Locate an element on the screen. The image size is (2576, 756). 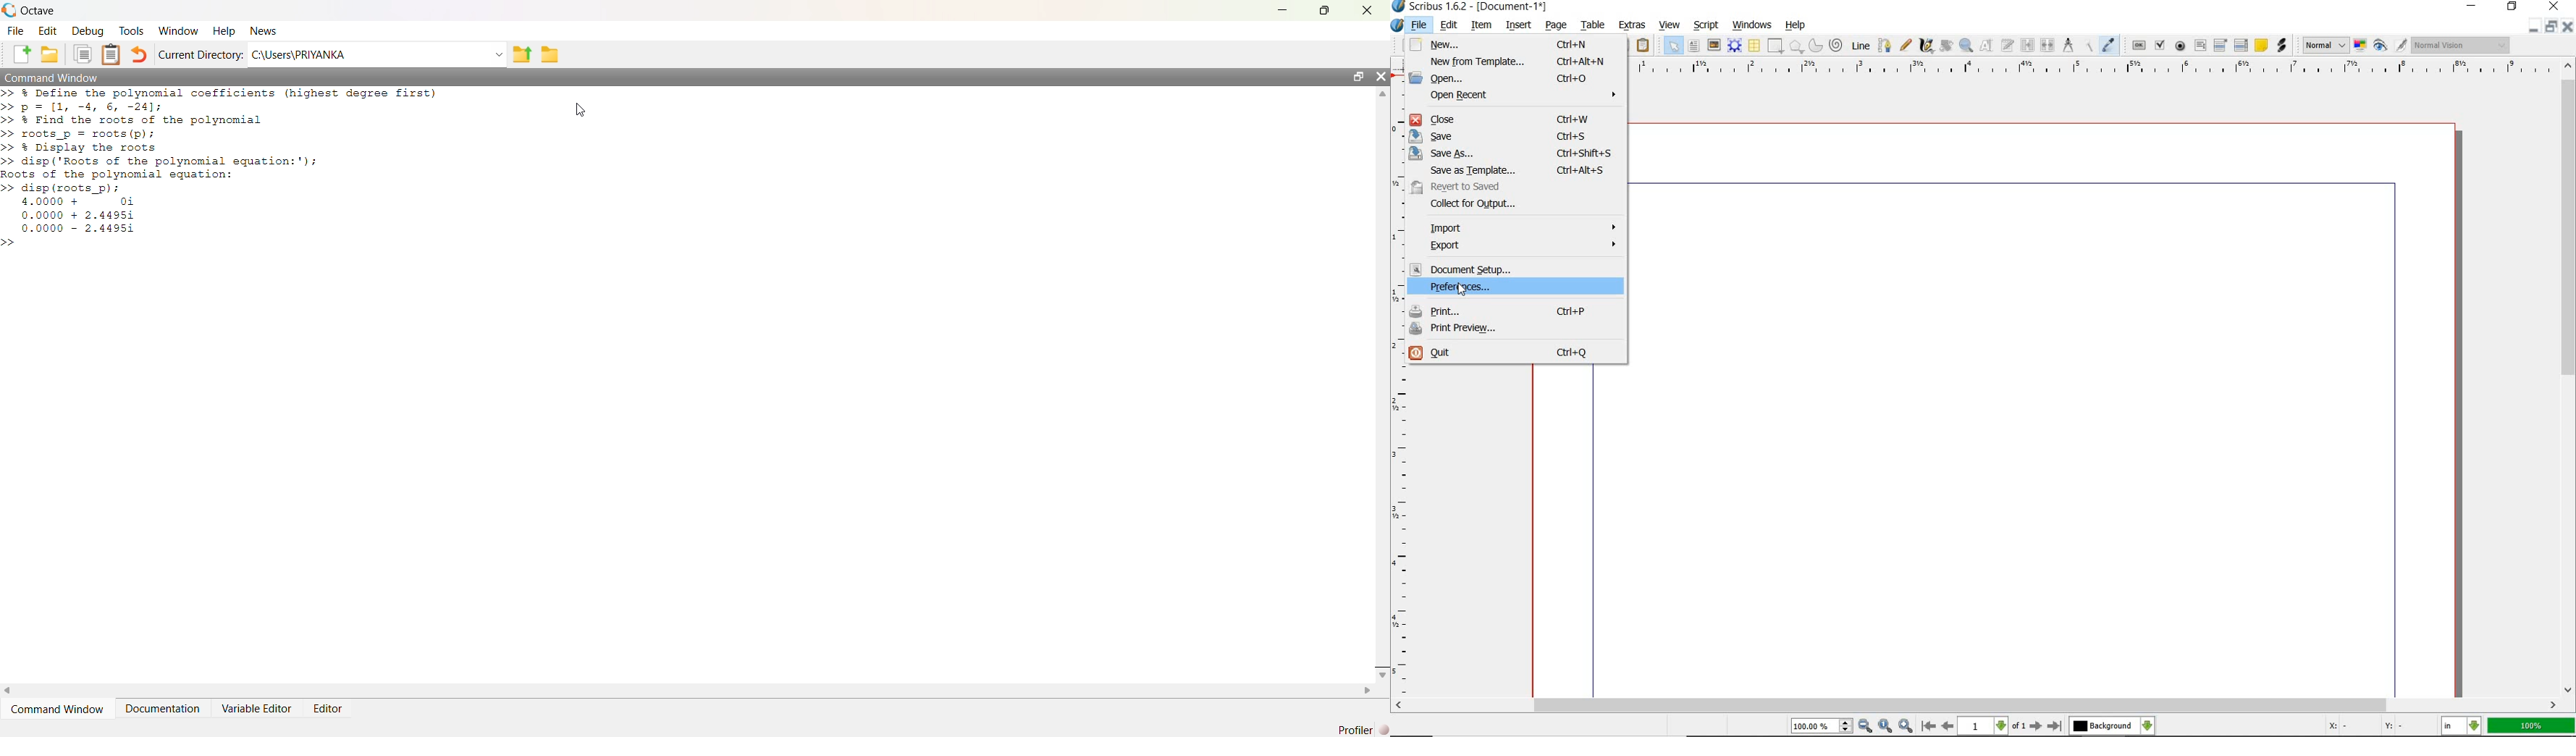
new is located at coordinates (1511, 44).